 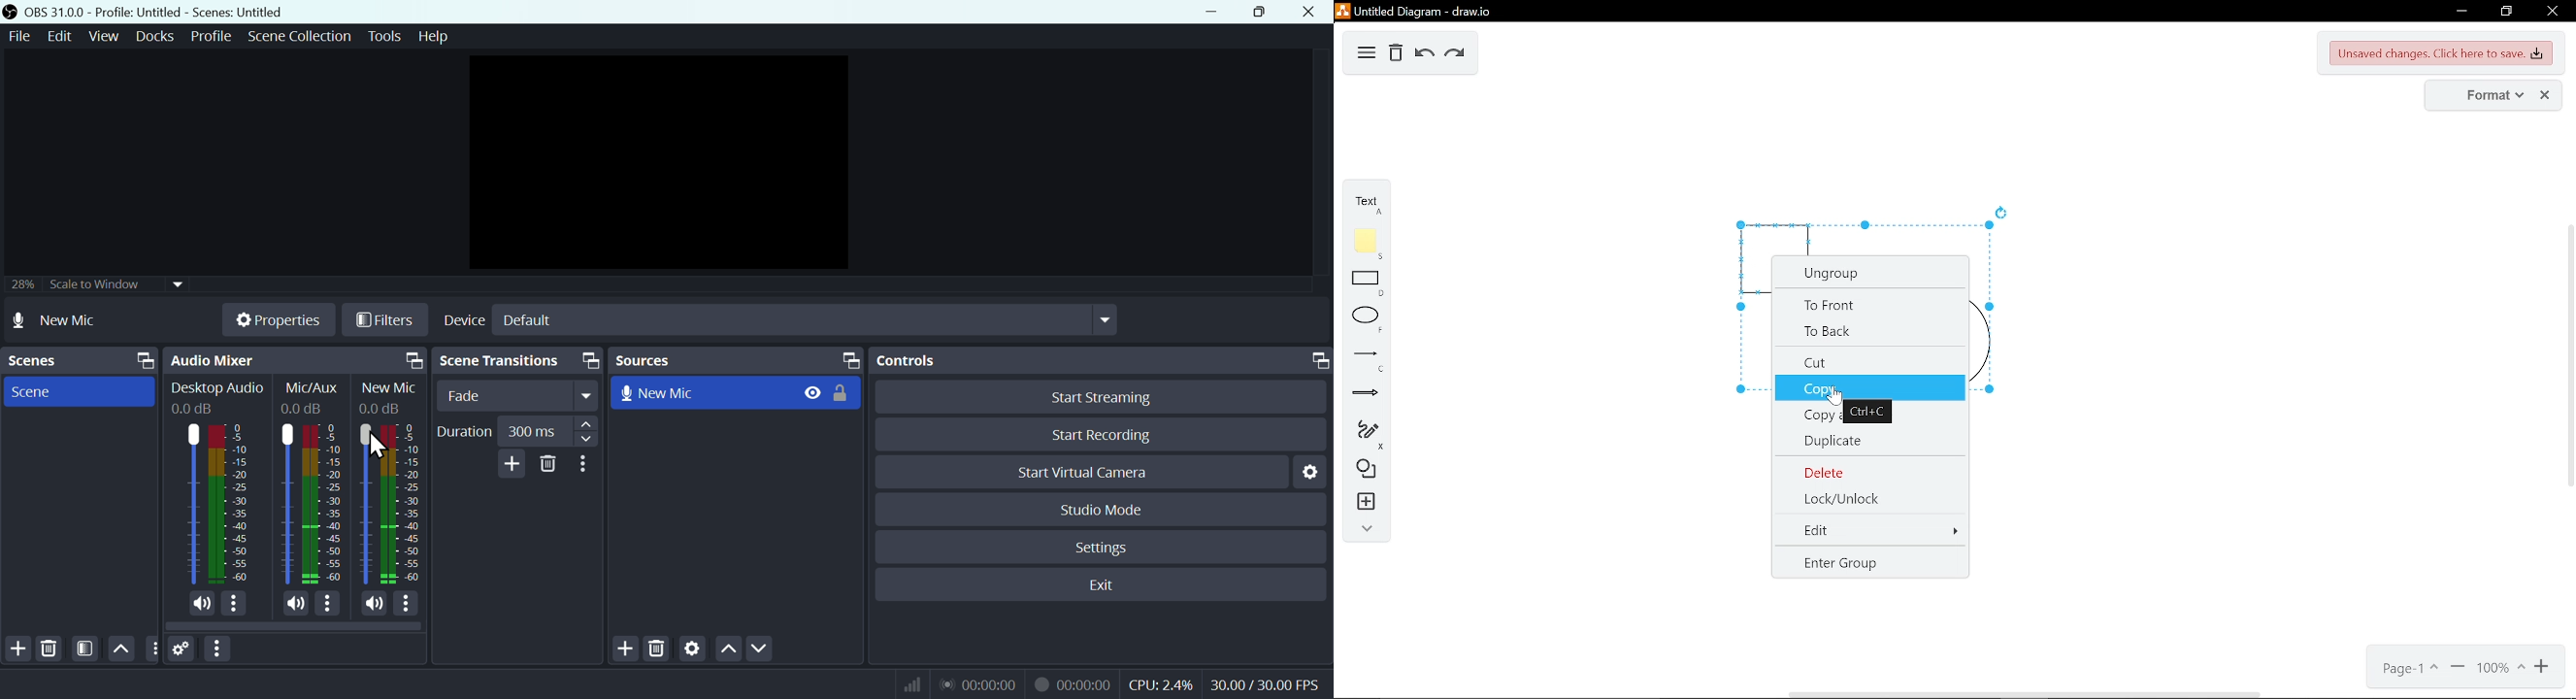 I want to click on Recording Status, so click(x=1074, y=684).